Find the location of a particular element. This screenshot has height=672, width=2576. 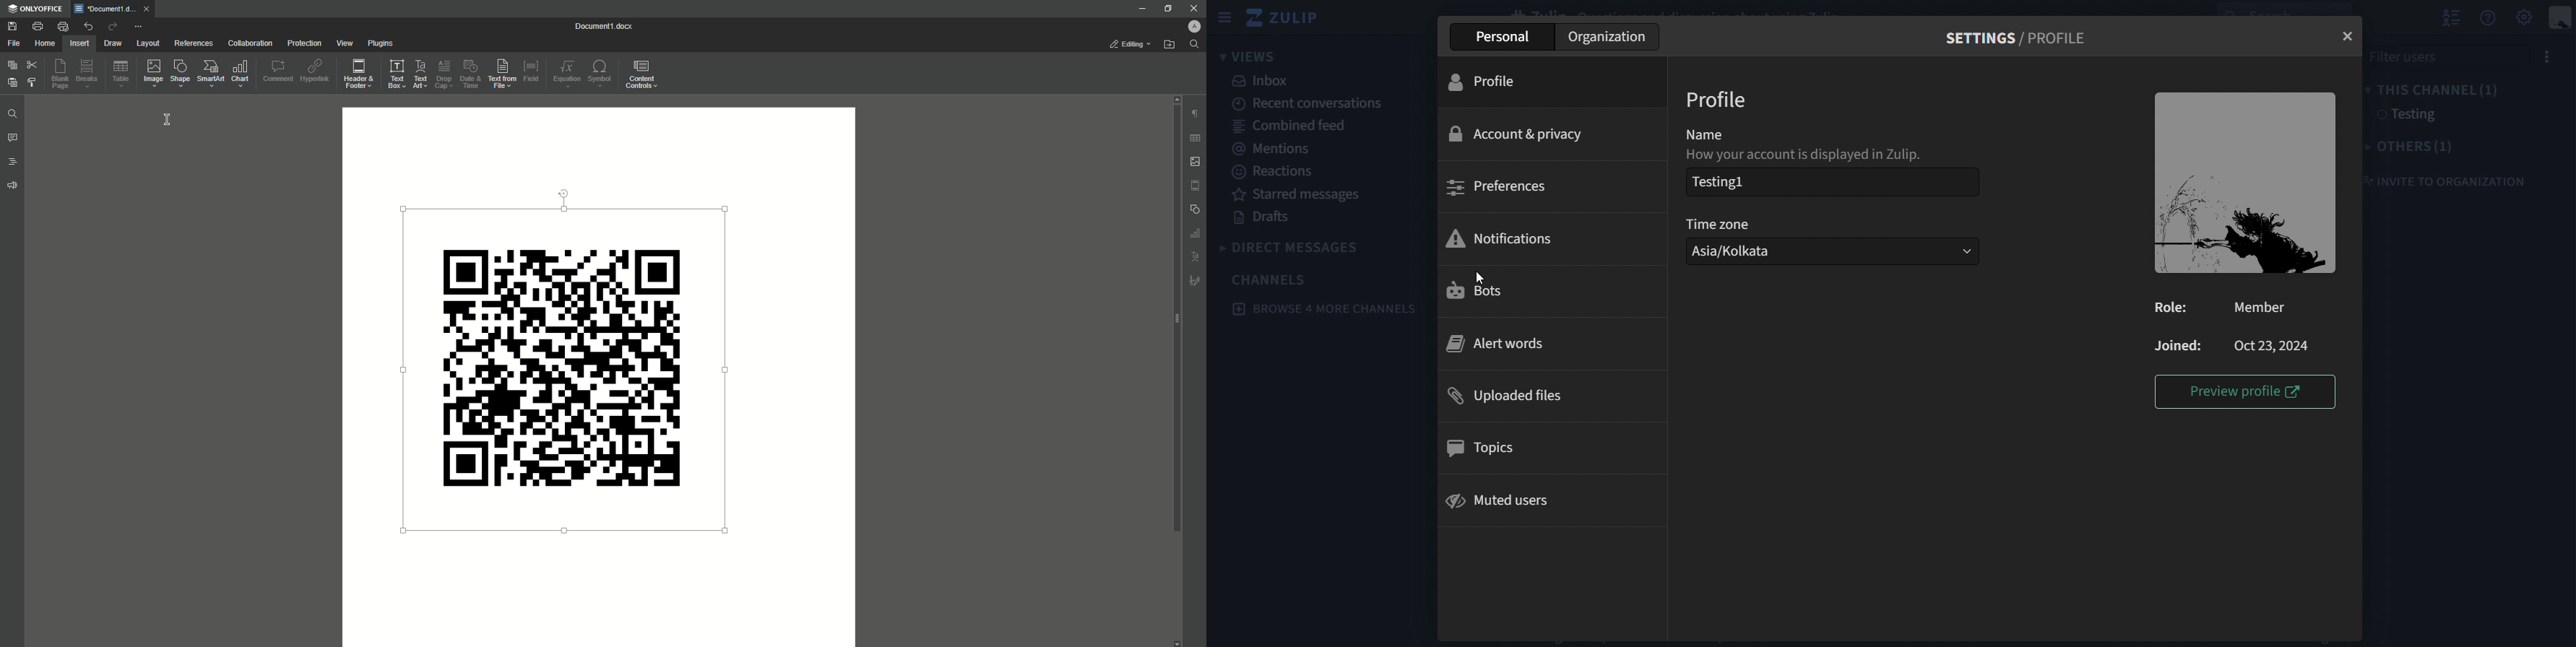

others(1) is located at coordinates (2403, 147).